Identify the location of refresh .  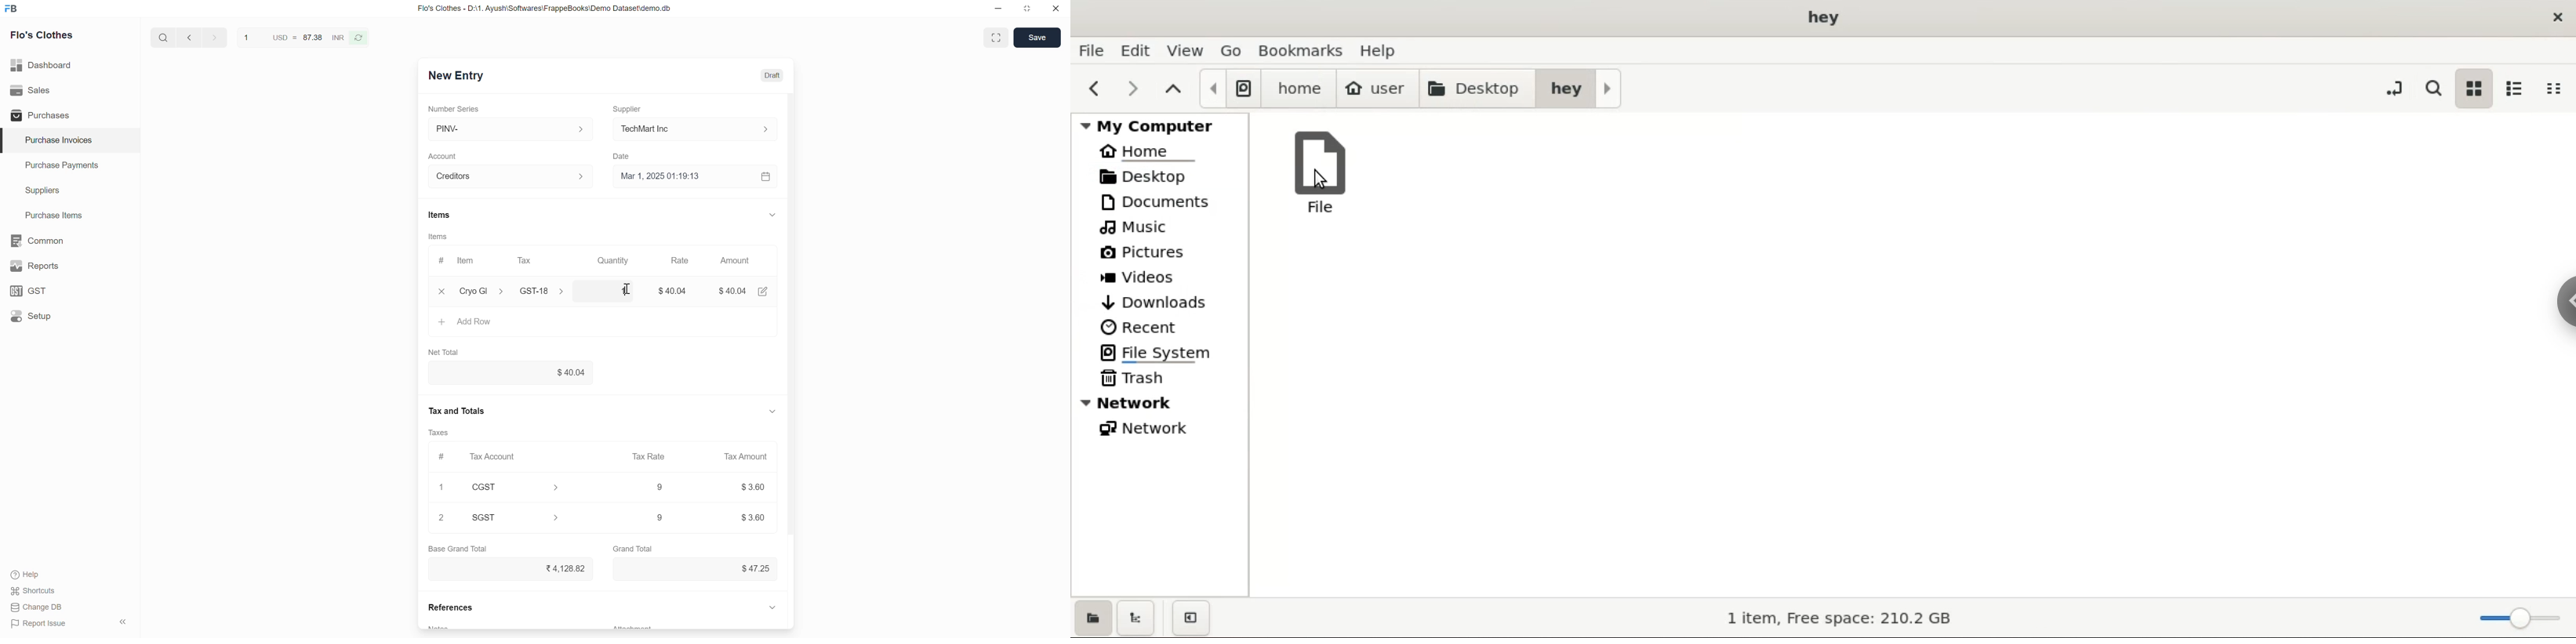
(360, 37).